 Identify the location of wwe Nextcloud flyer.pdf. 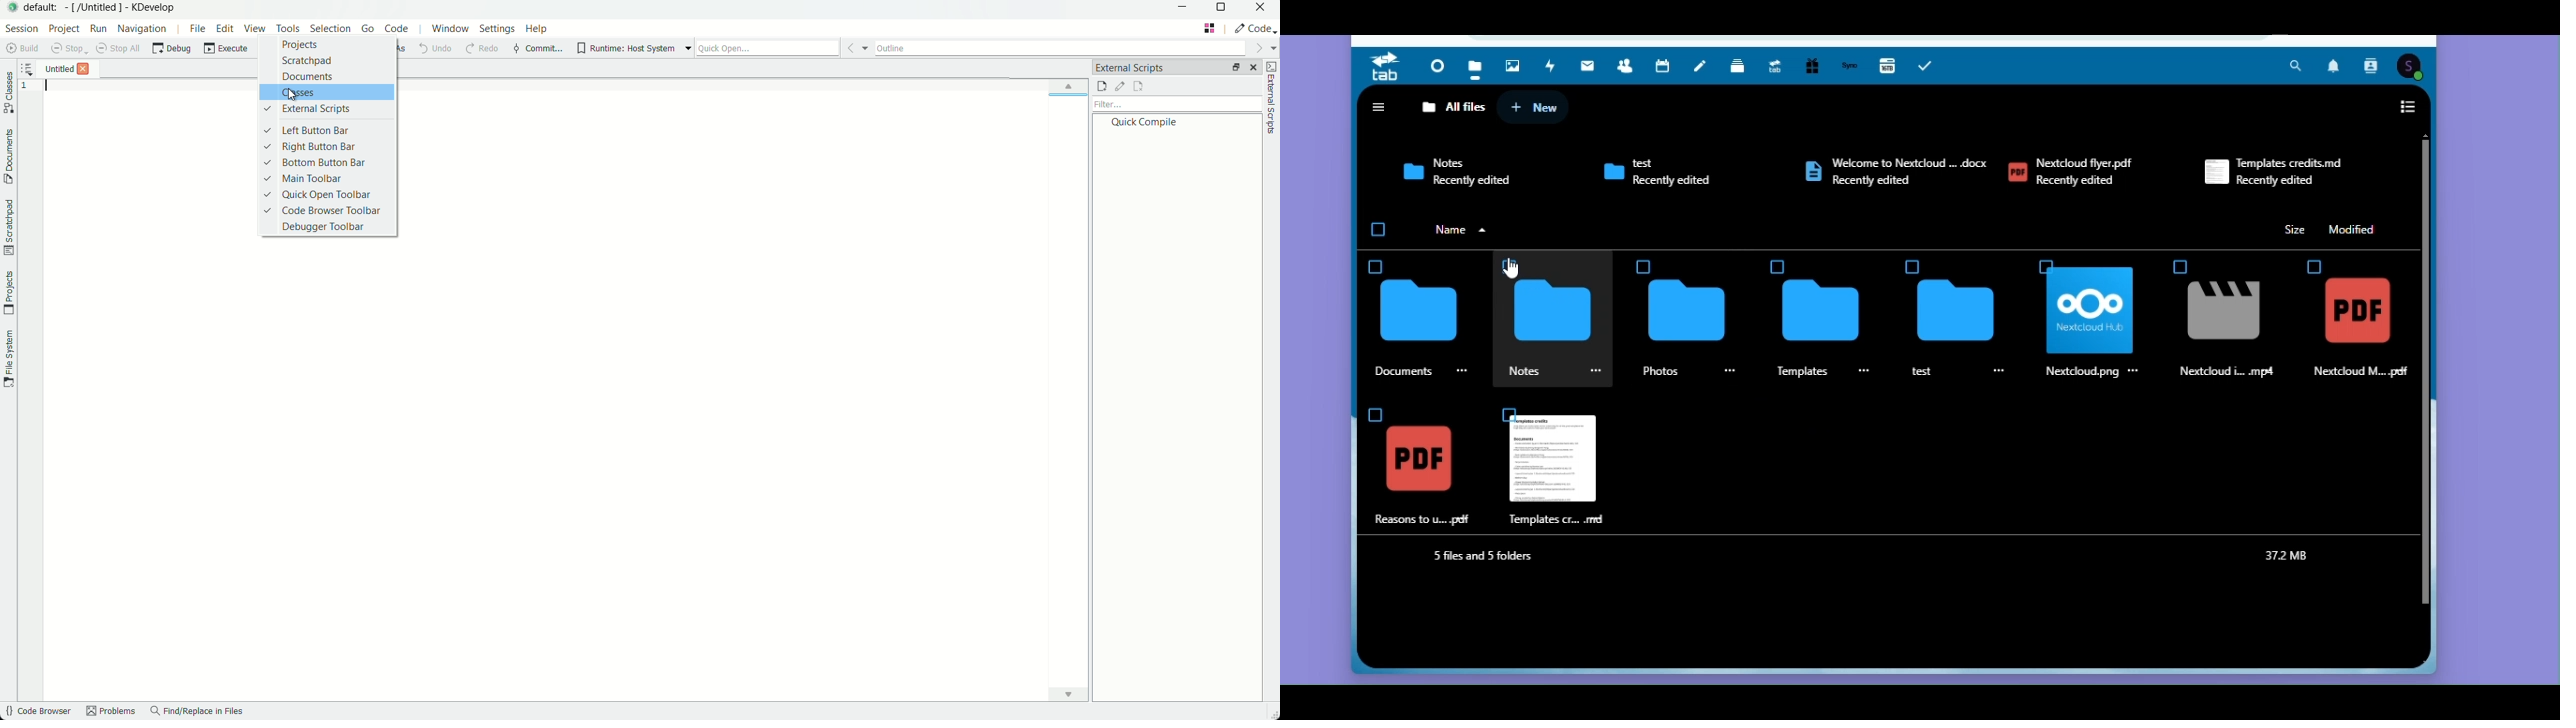
(1915, 160).